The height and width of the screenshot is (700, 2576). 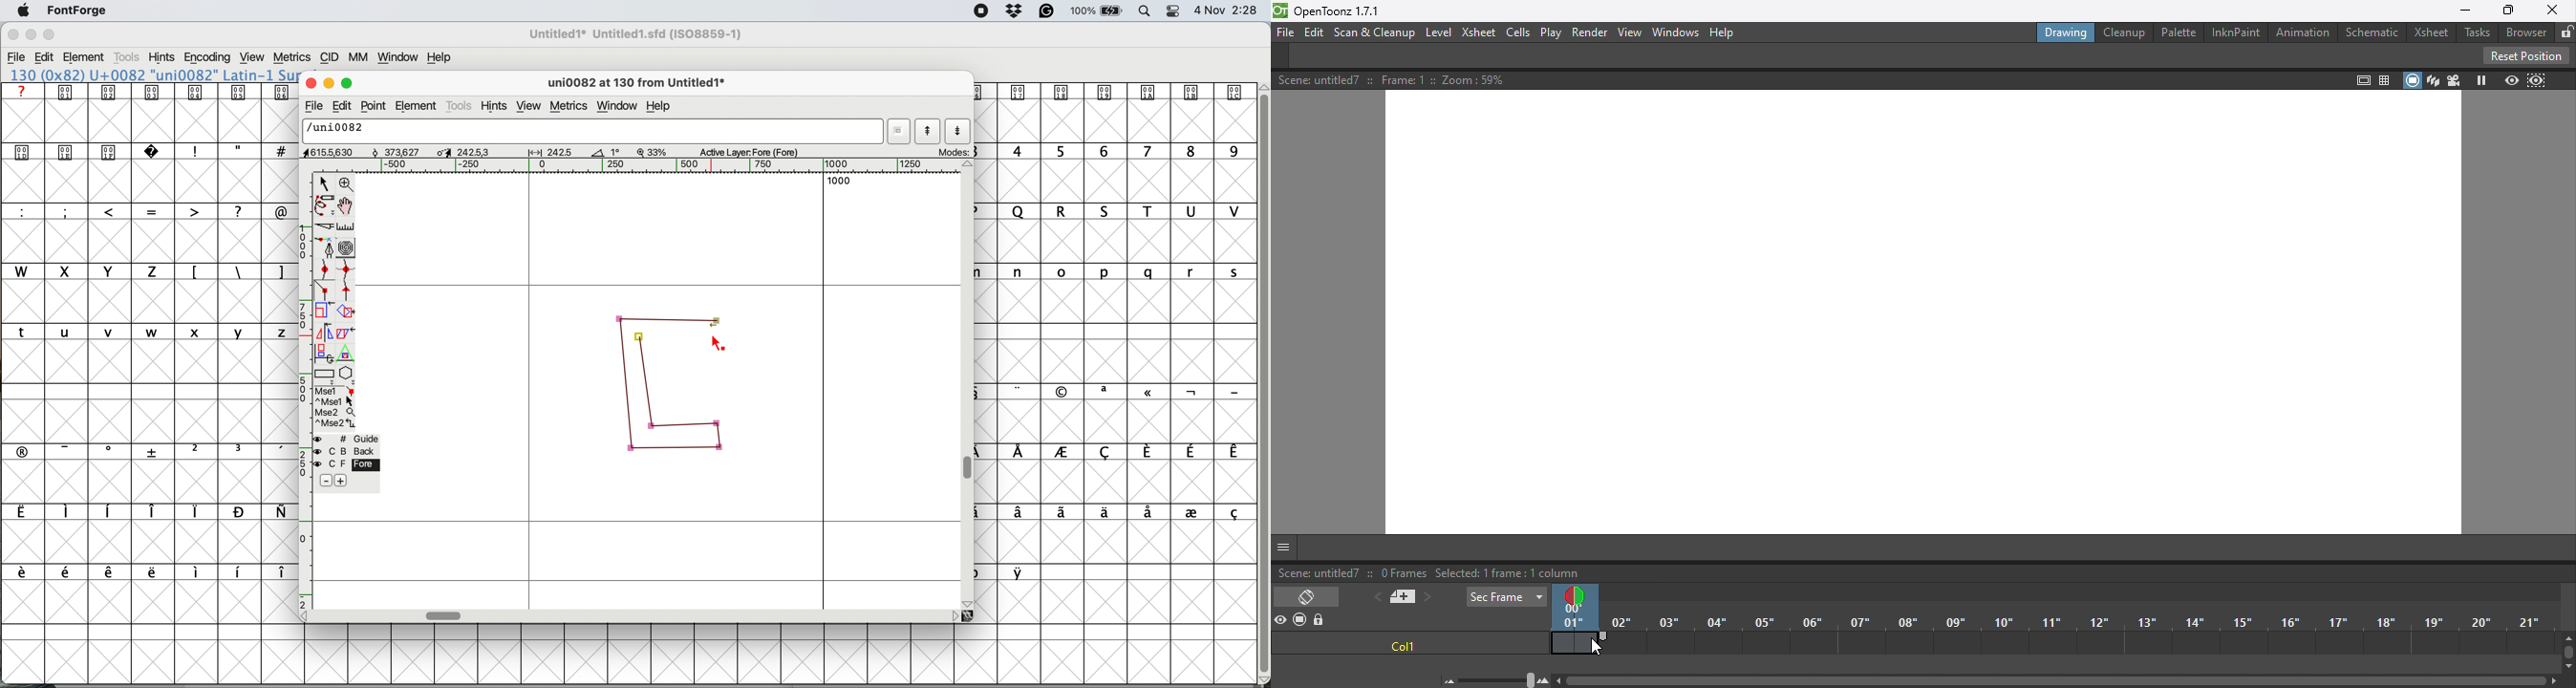 I want to click on hints, so click(x=495, y=107).